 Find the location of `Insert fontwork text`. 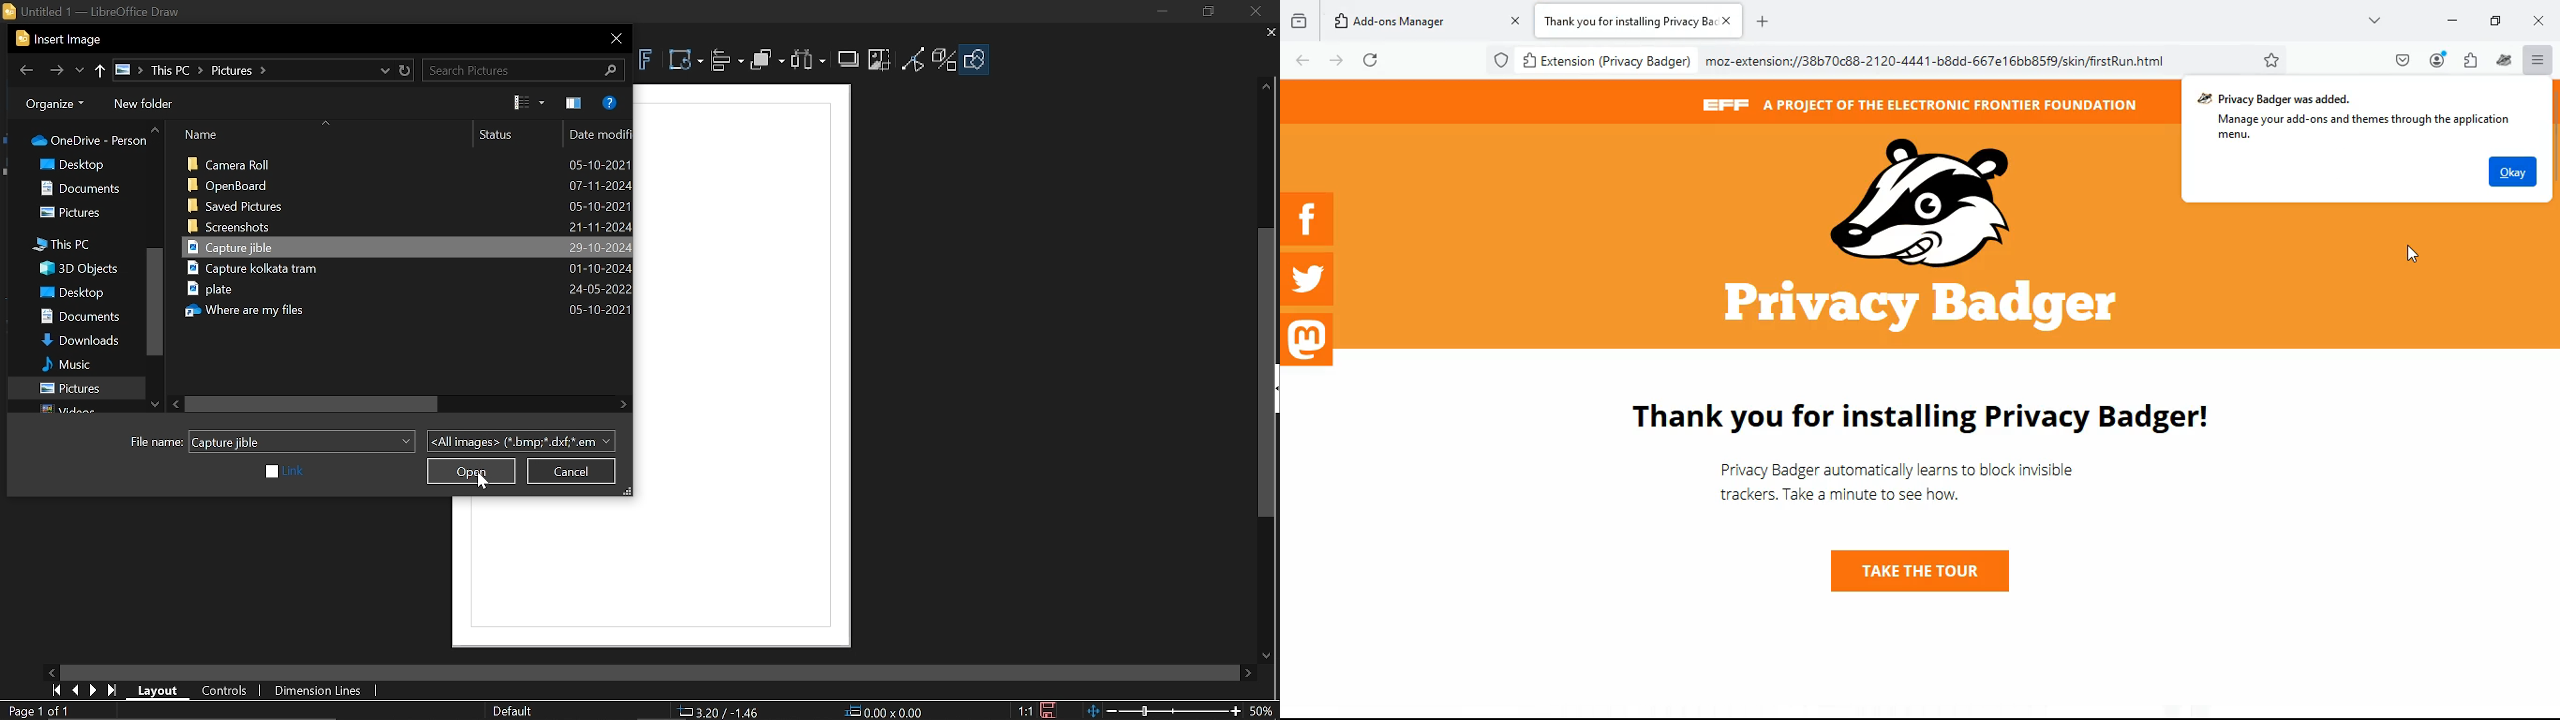

Insert fontwork text is located at coordinates (647, 60).